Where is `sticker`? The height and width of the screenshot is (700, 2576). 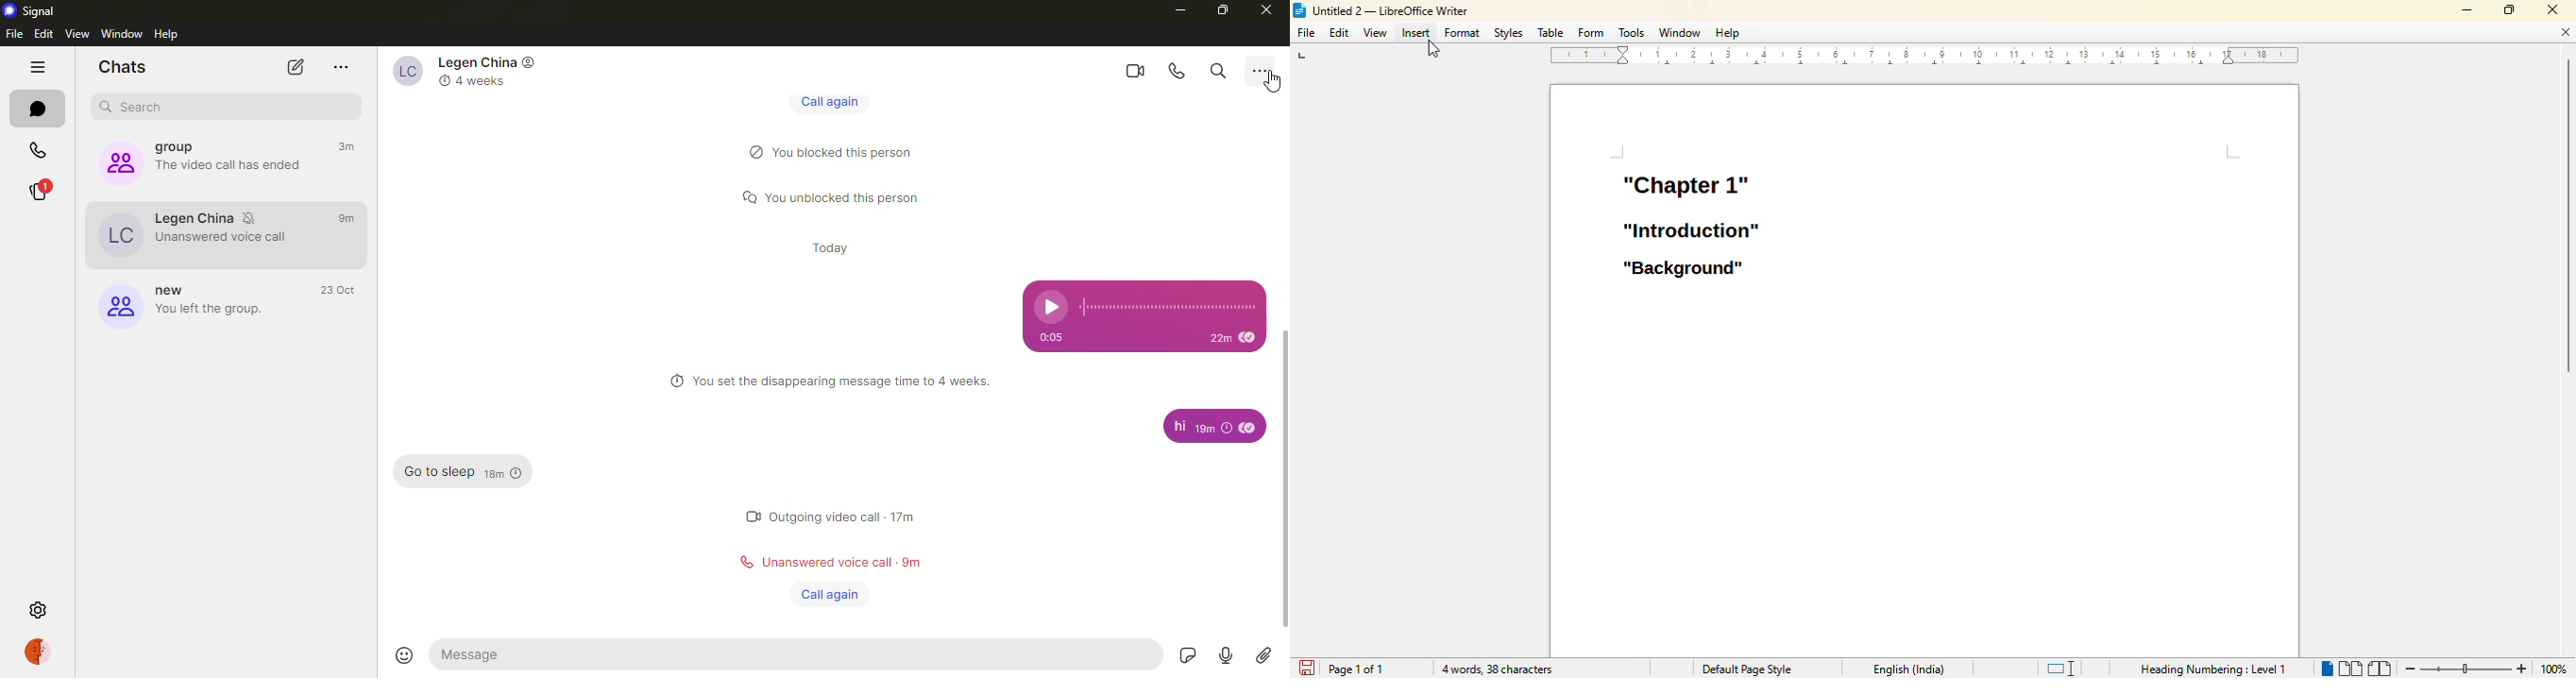
sticker is located at coordinates (1184, 654).